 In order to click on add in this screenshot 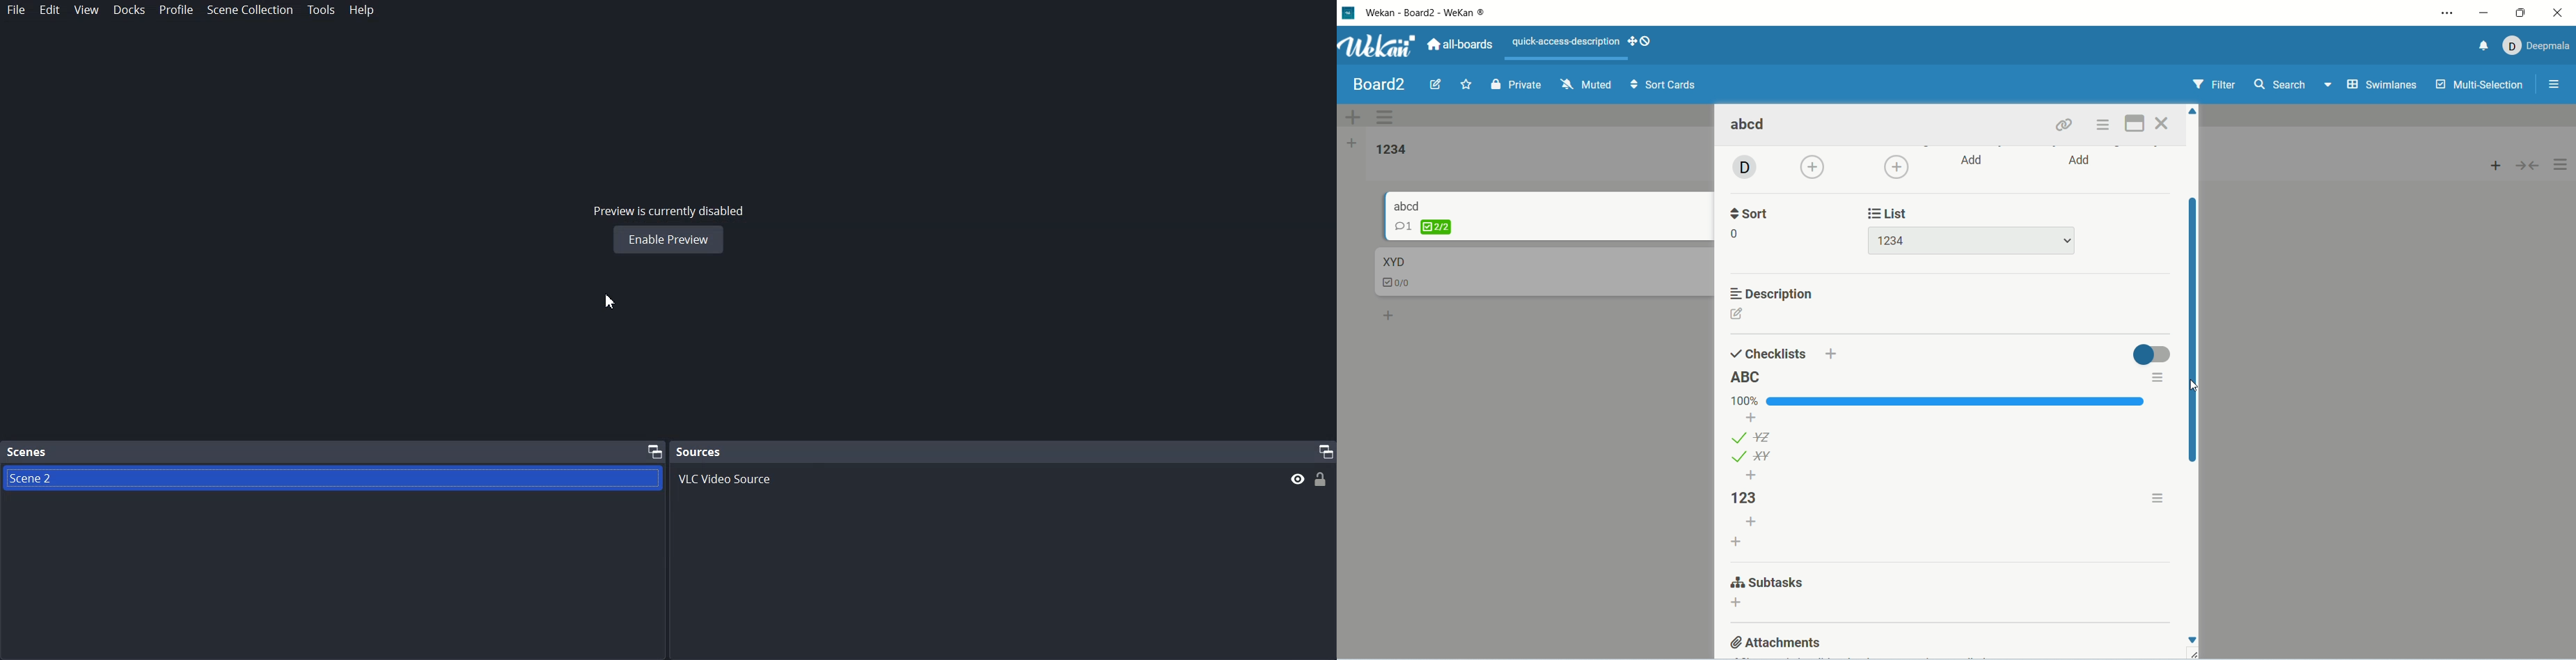, I will do `click(1753, 417)`.